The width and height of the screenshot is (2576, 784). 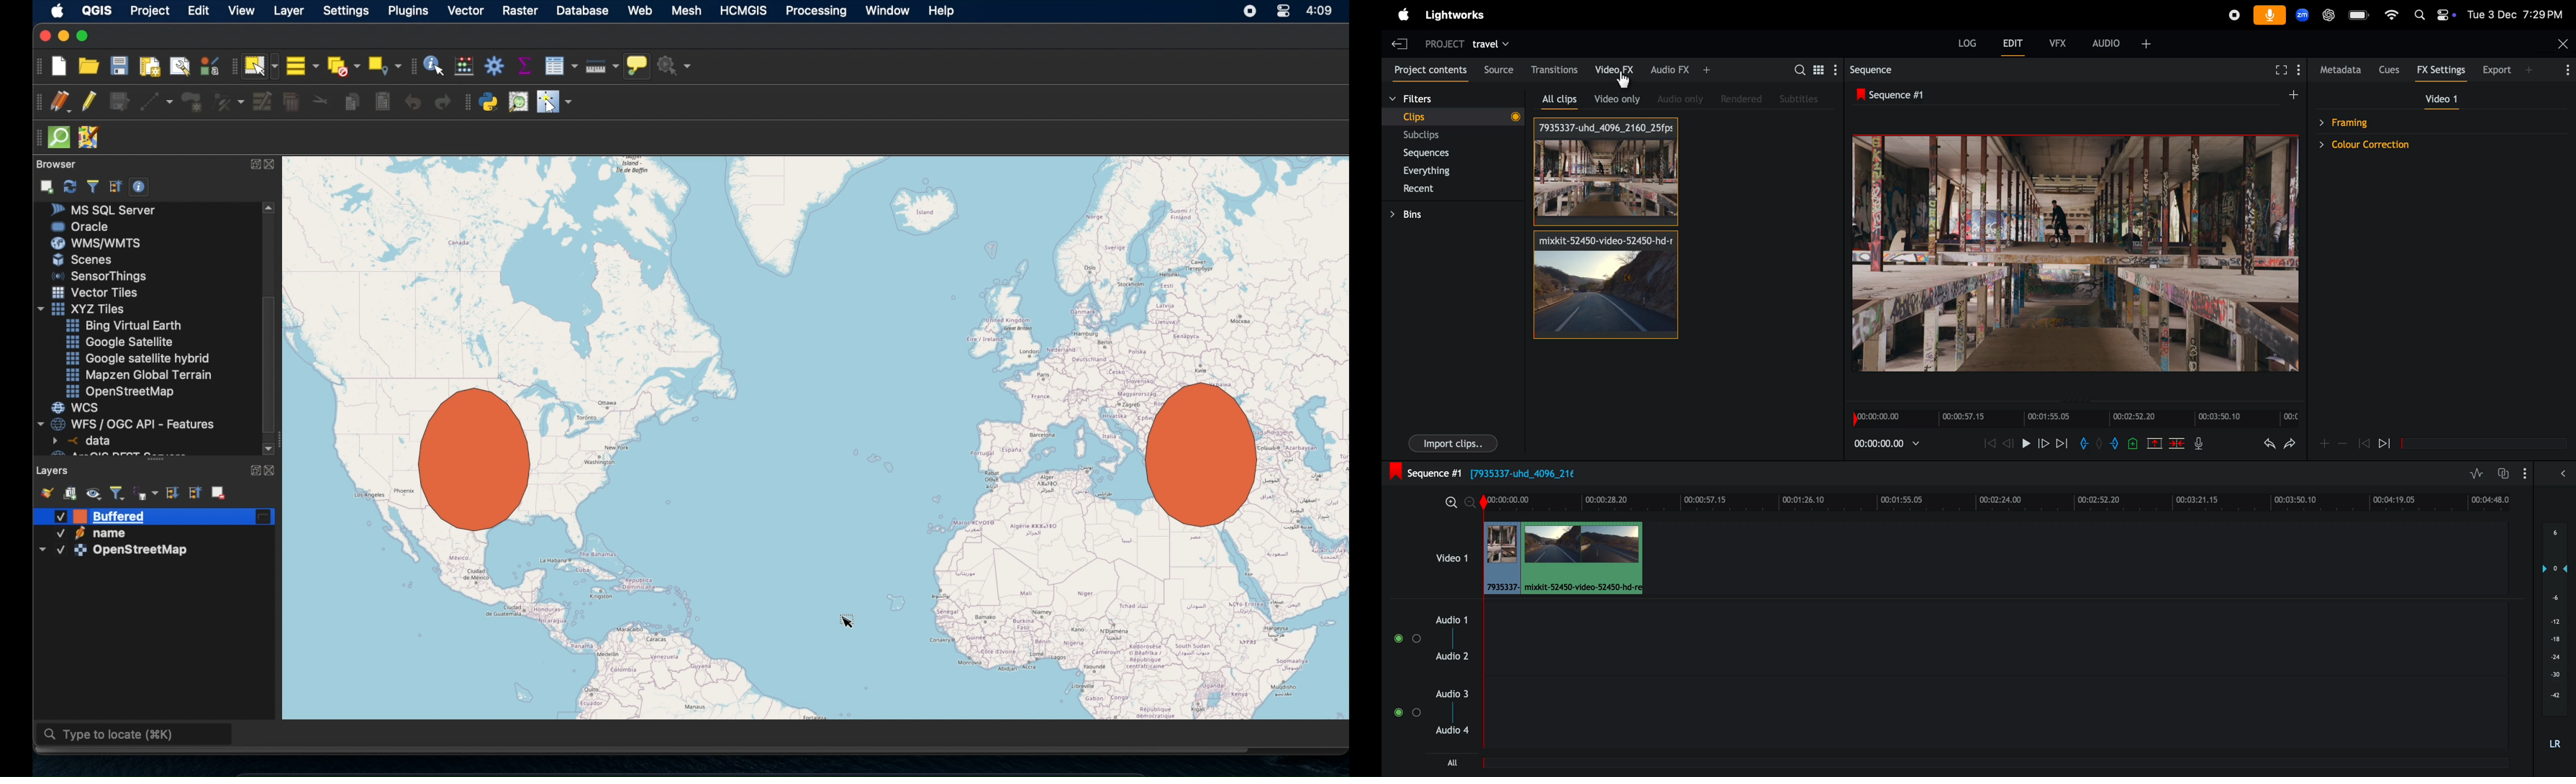 What do you see at coordinates (1885, 445) in the screenshot?
I see `play back time` at bounding box center [1885, 445].